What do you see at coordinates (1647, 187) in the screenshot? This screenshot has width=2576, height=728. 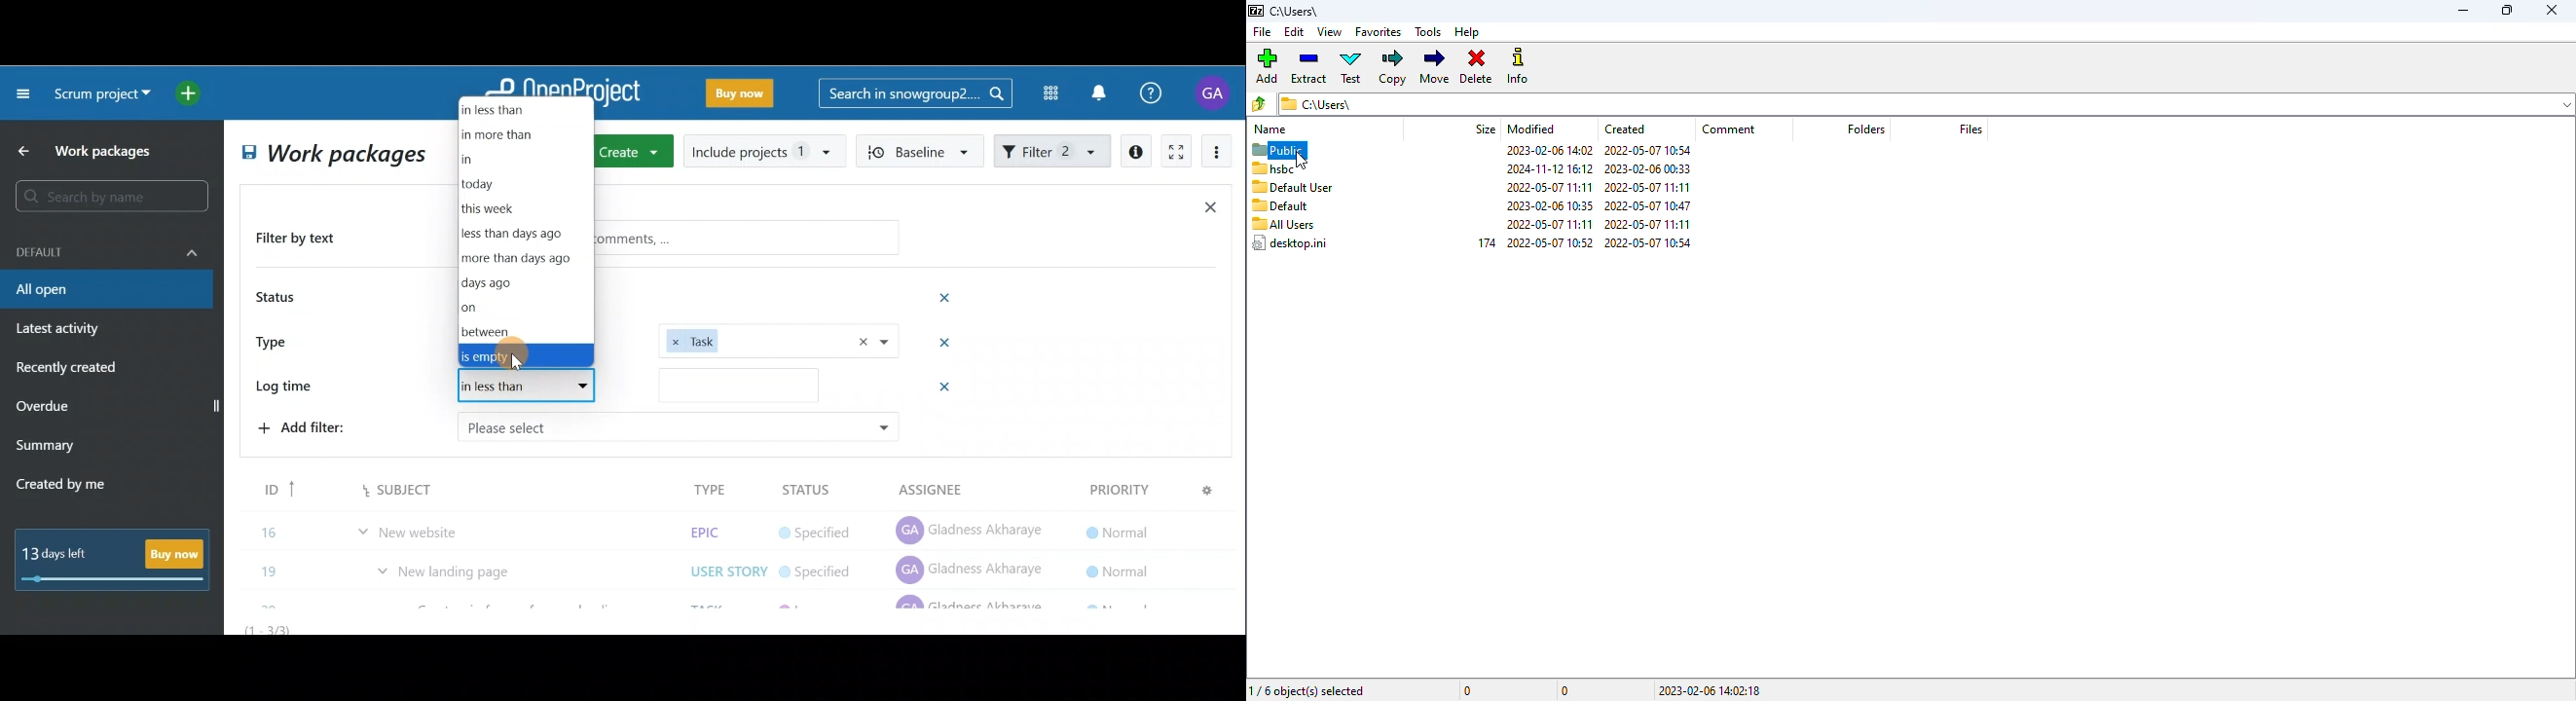 I see `2022-05-07 11:11` at bounding box center [1647, 187].